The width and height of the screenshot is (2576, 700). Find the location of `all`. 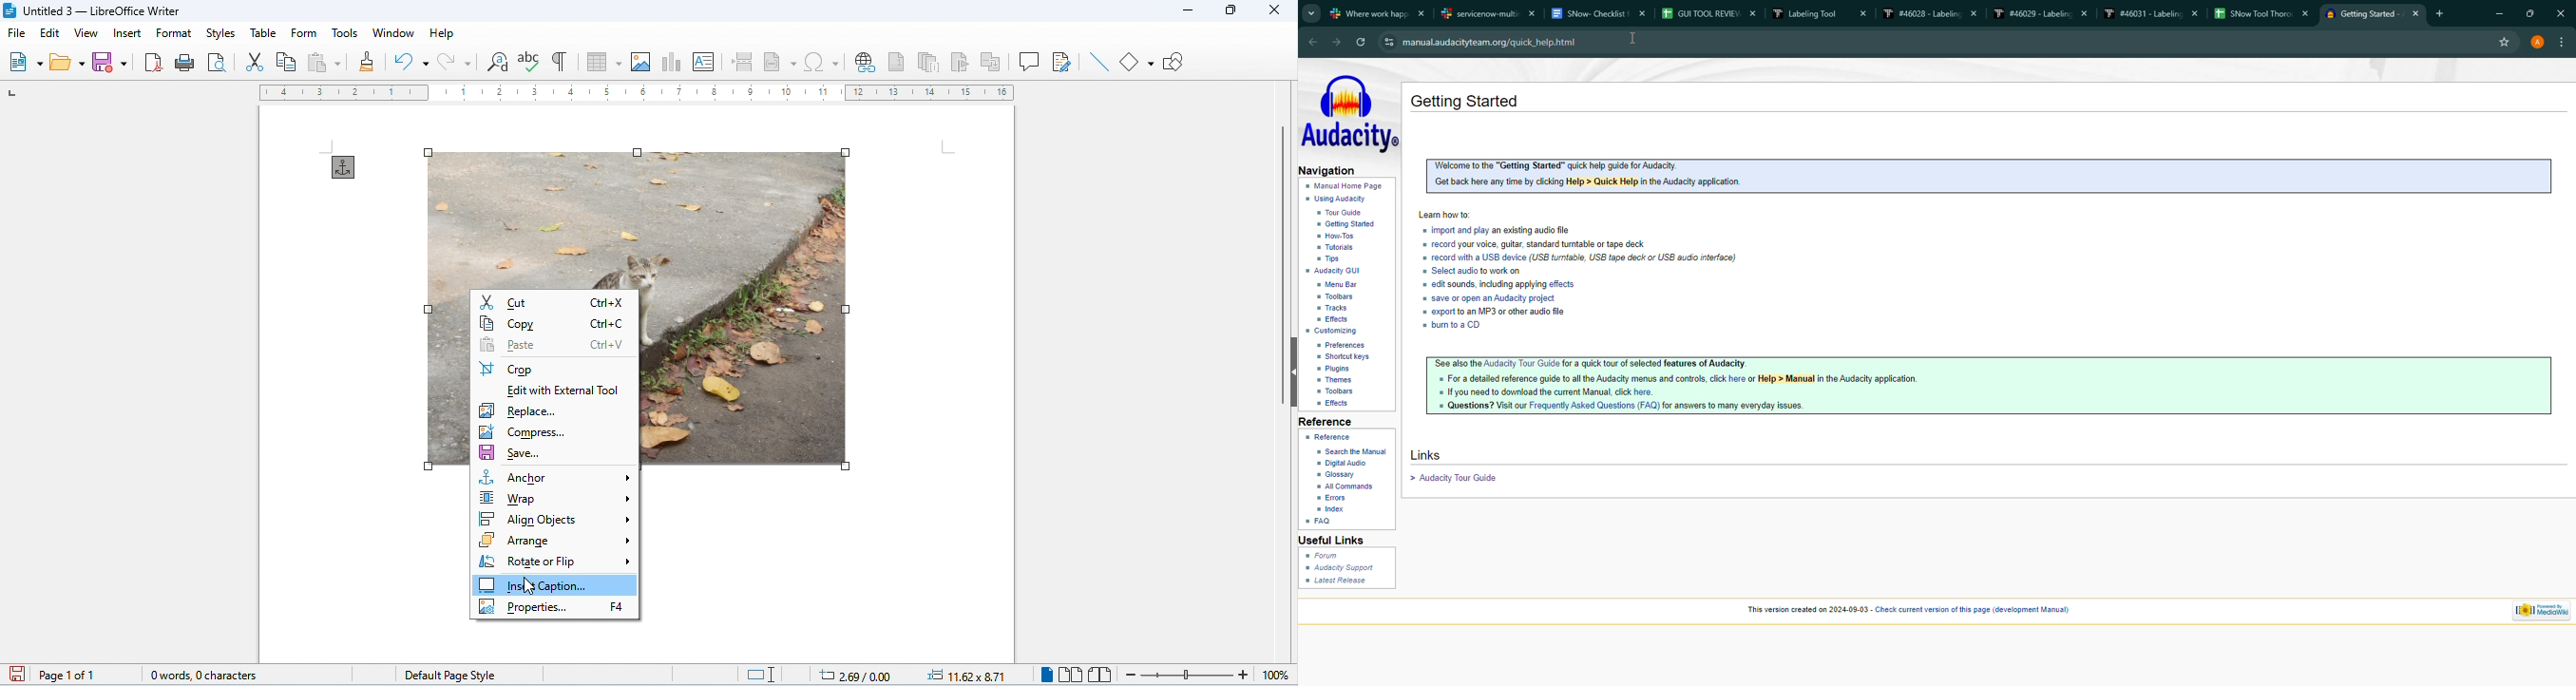

all is located at coordinates (1353, 487).